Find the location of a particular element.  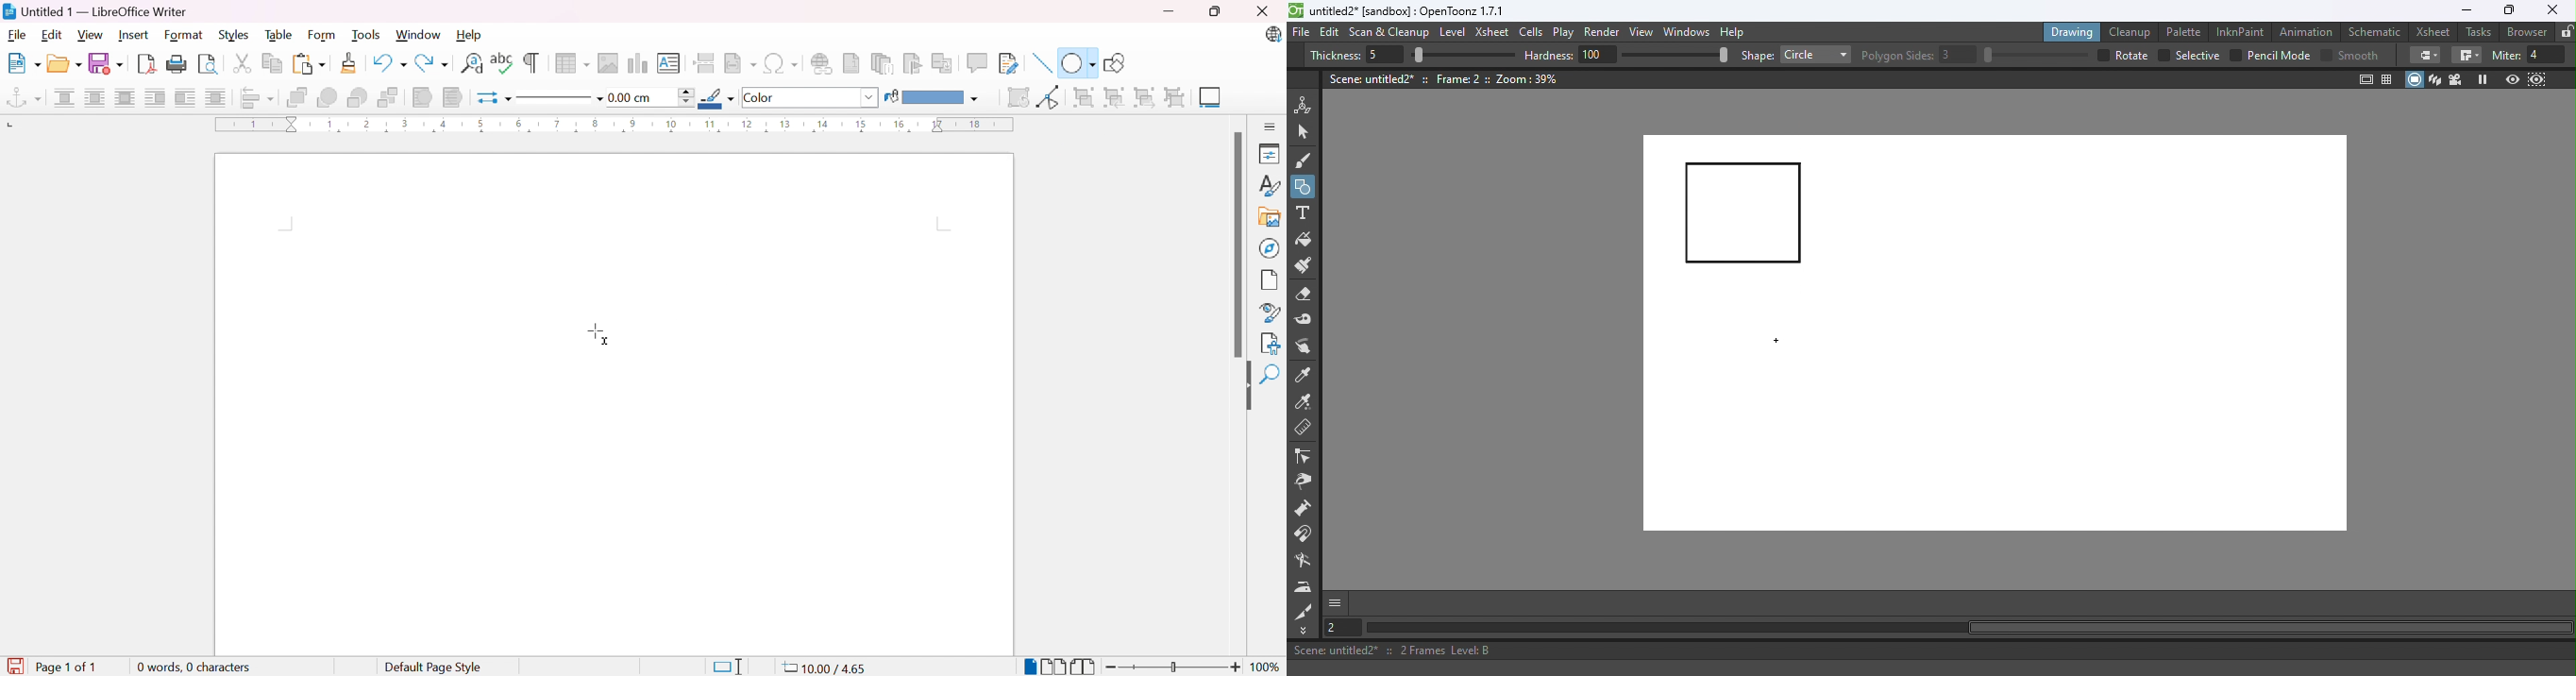

Print is located at coordinates (178, 63).